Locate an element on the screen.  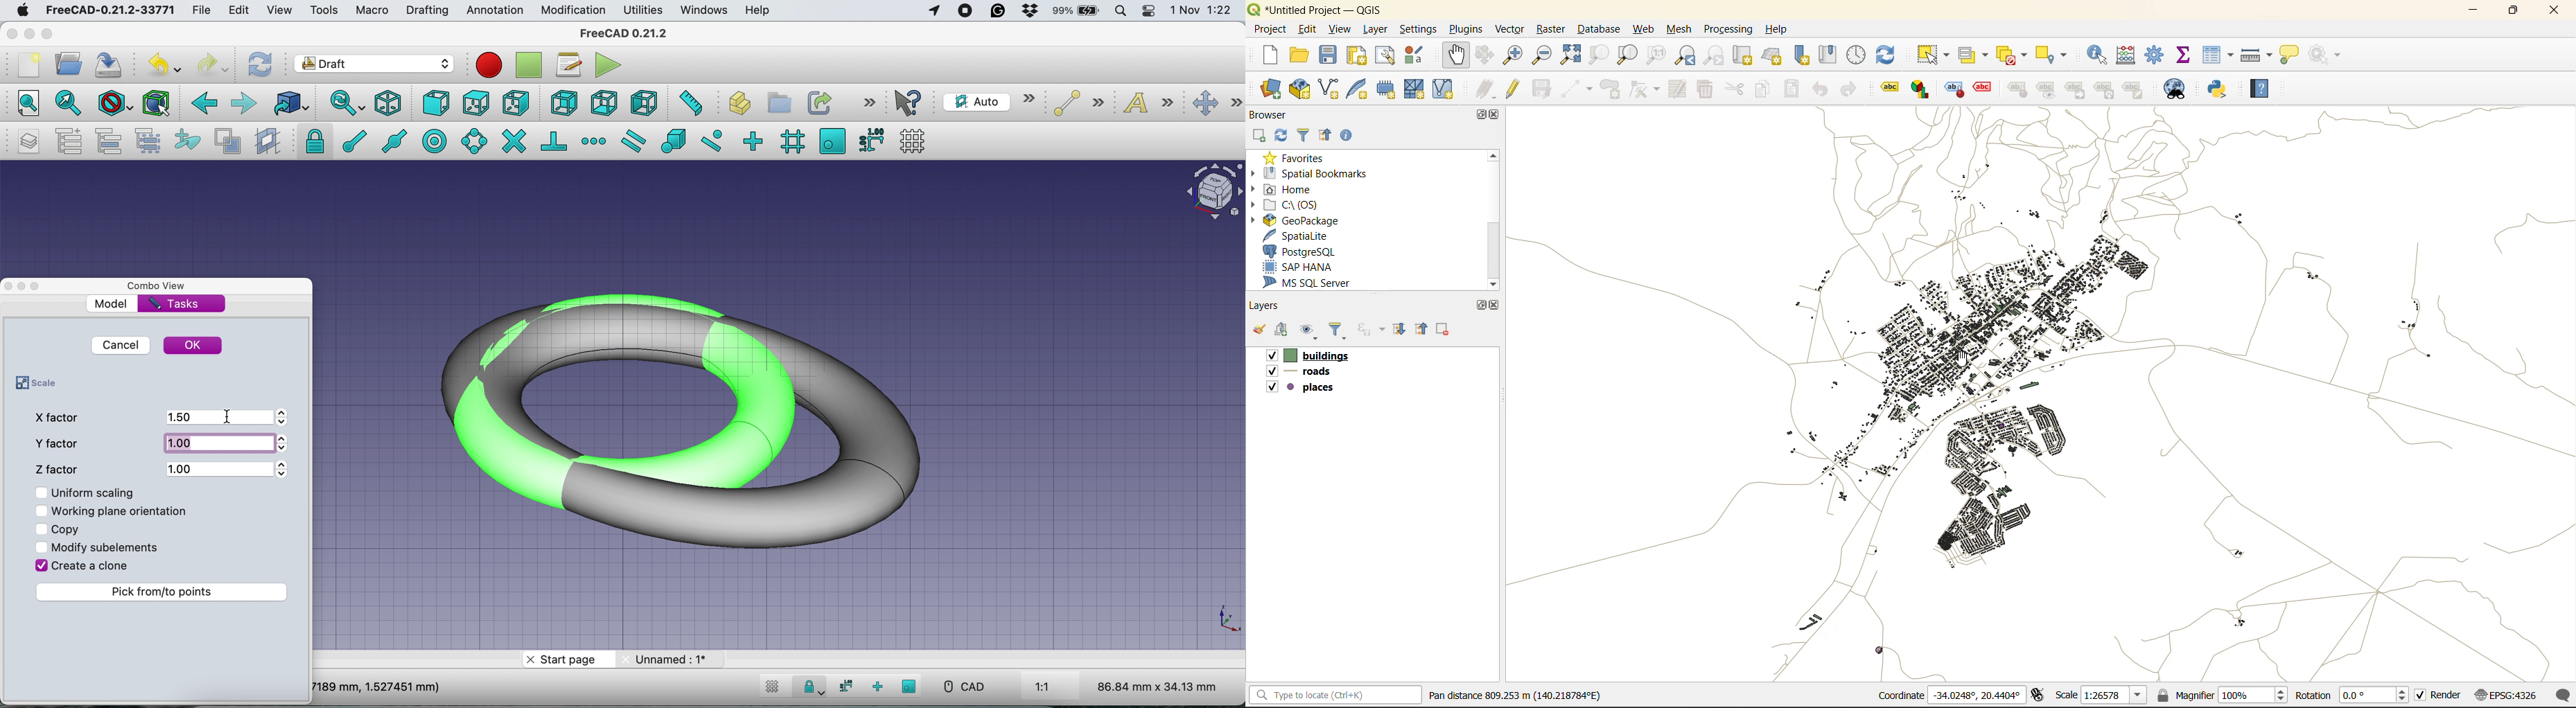
macro is located at coordinates (372, 12).